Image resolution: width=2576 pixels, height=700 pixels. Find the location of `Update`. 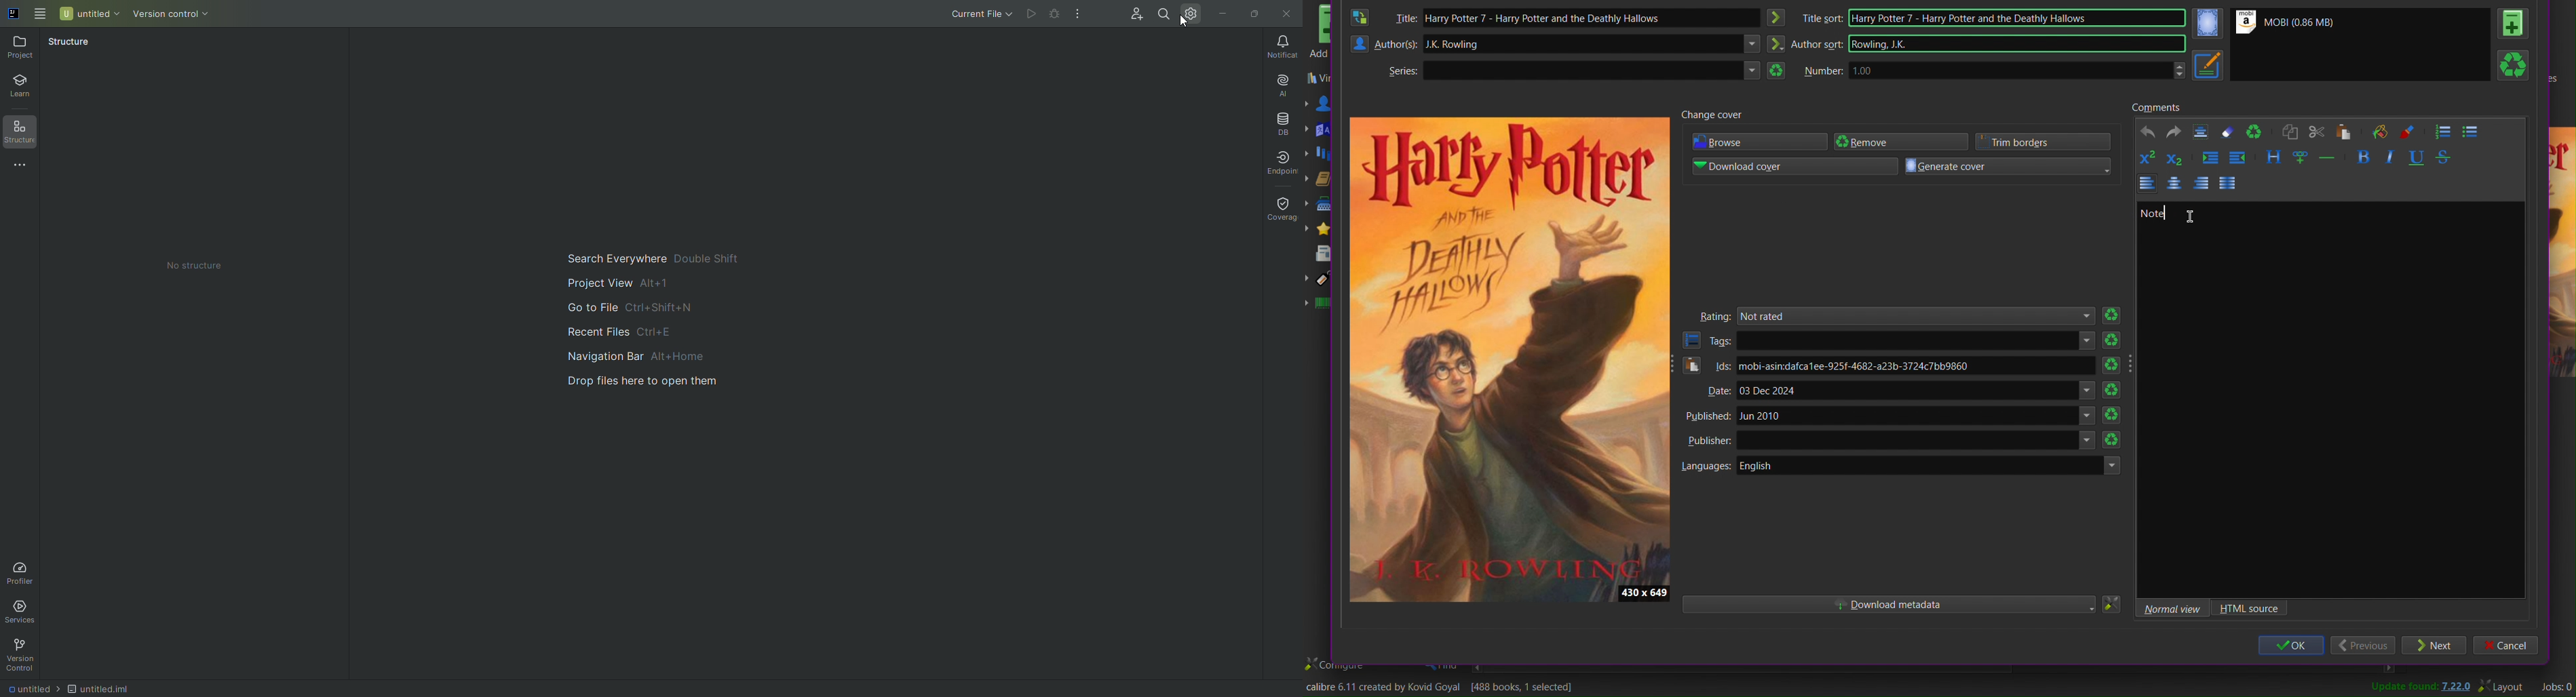

Update is located at coordinates (2414, 687).